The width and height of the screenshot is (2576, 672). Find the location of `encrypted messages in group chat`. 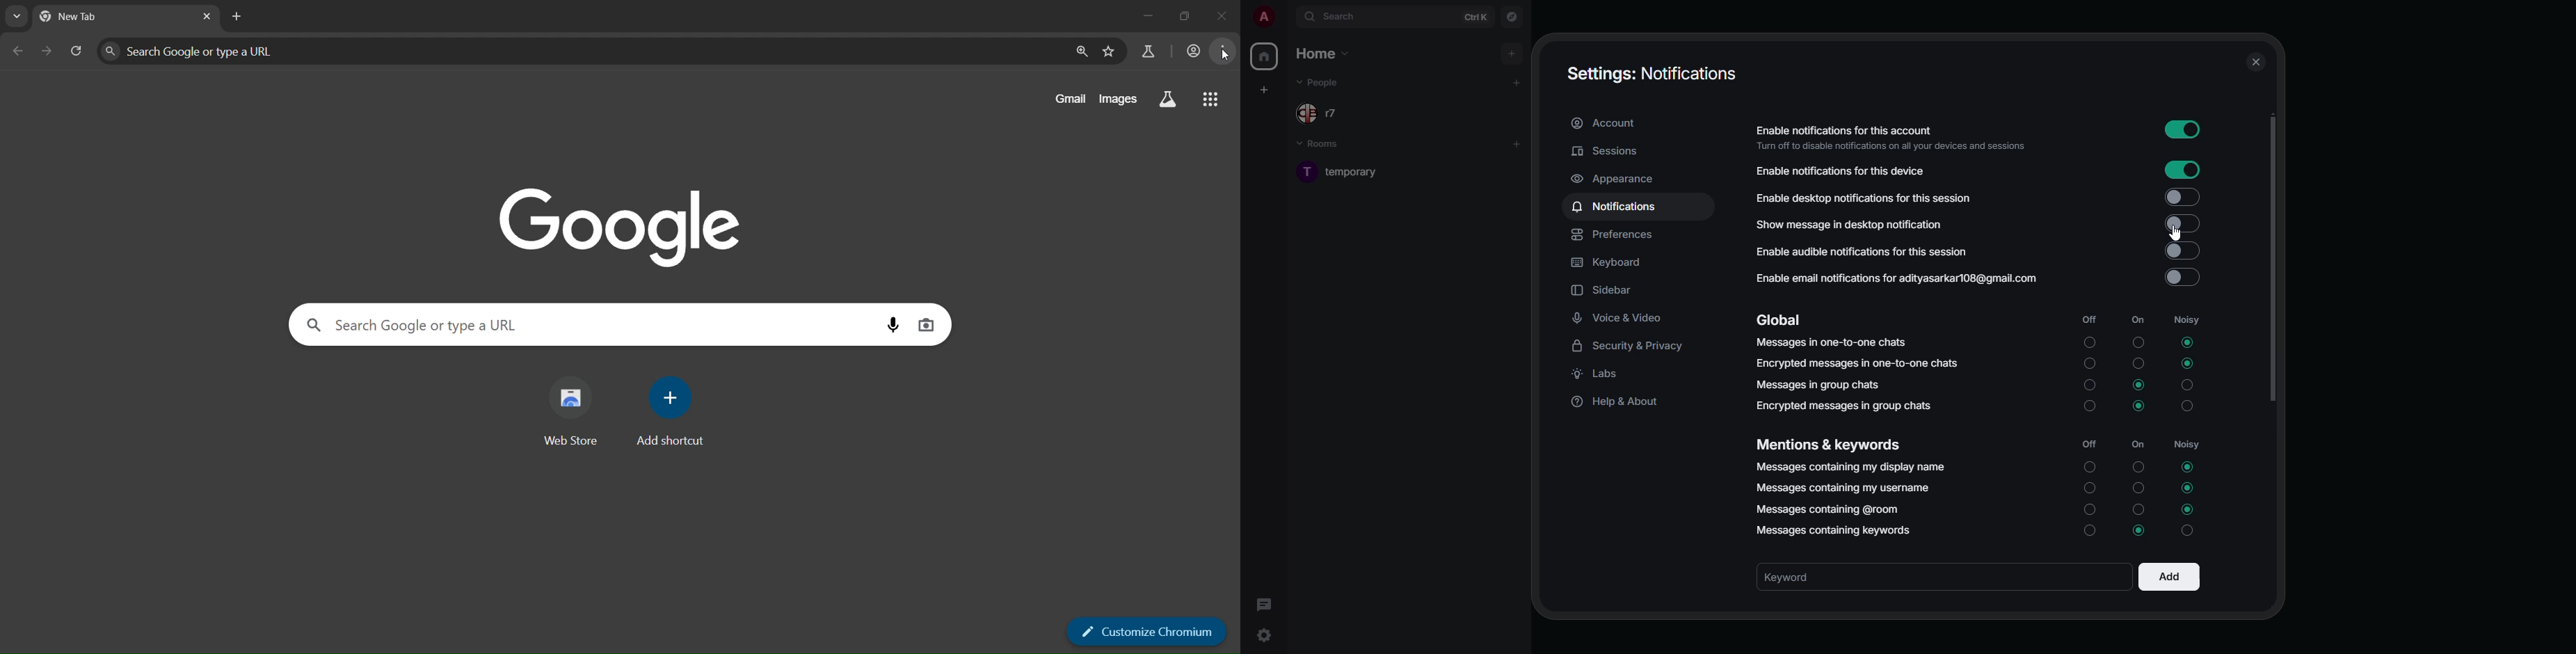

encrypted messages in group chat is located at coordinates (1841, 406).